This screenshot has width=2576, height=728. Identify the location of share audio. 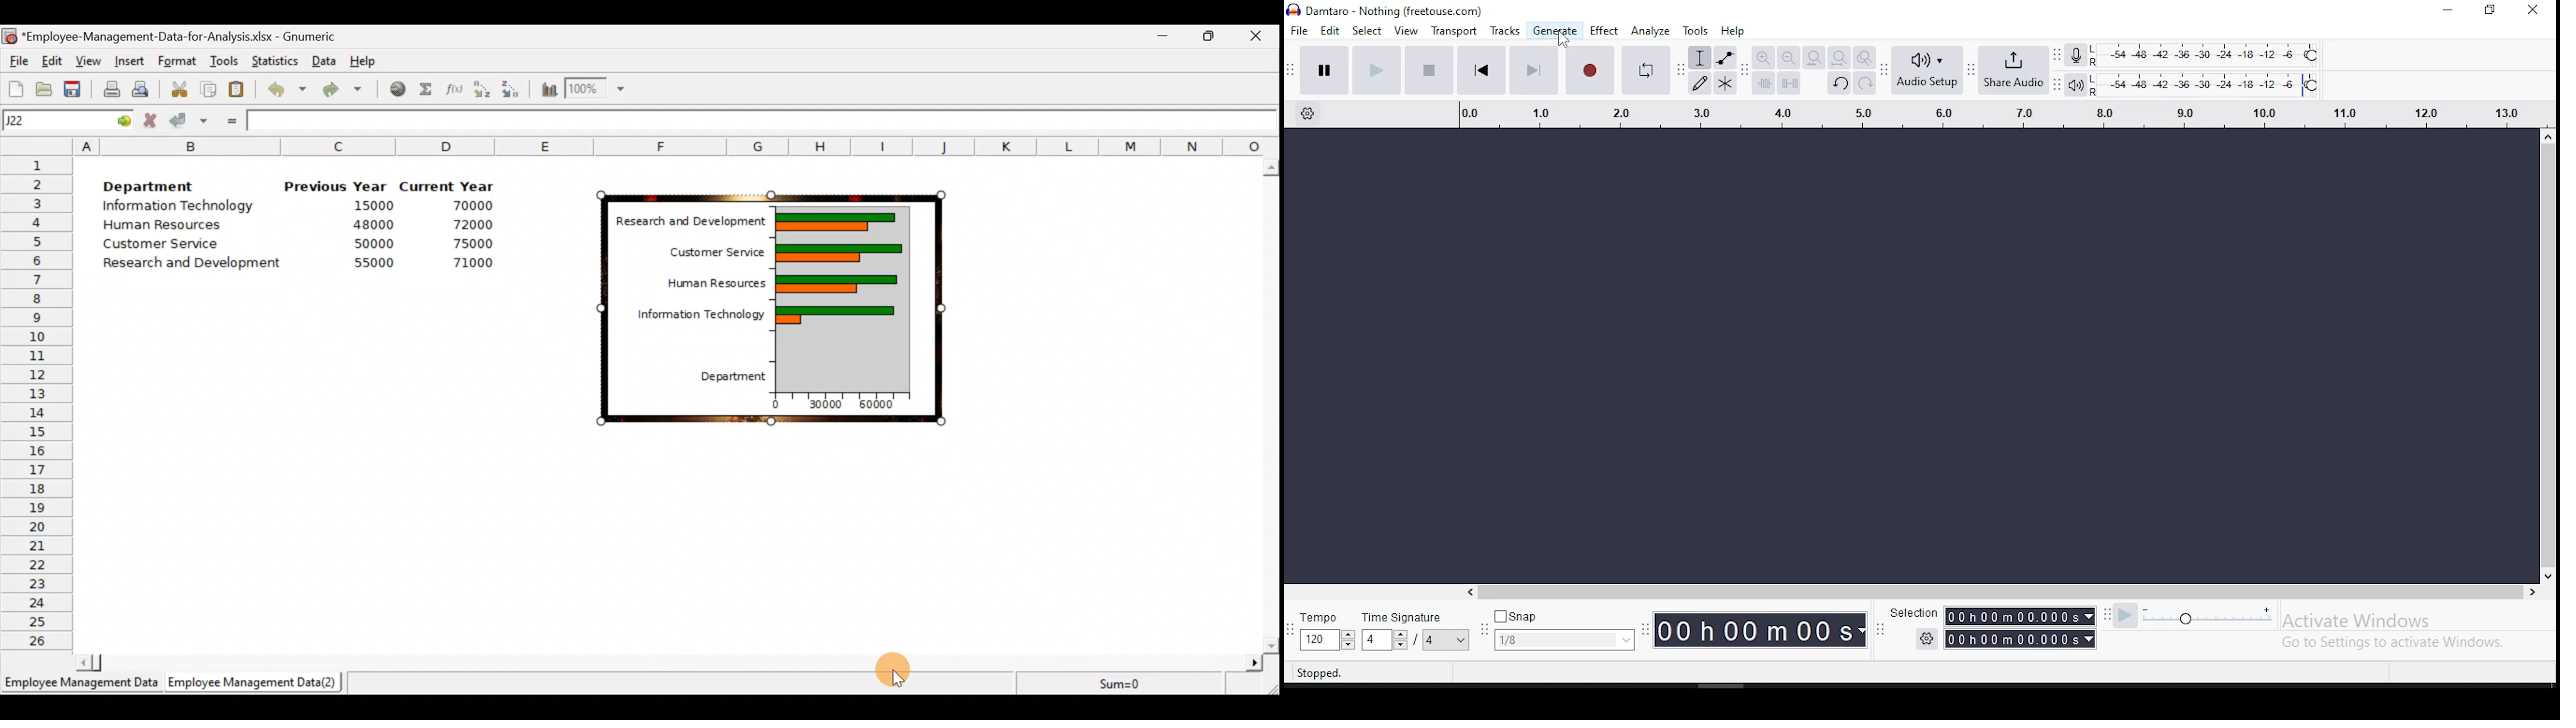
(2021, 71).